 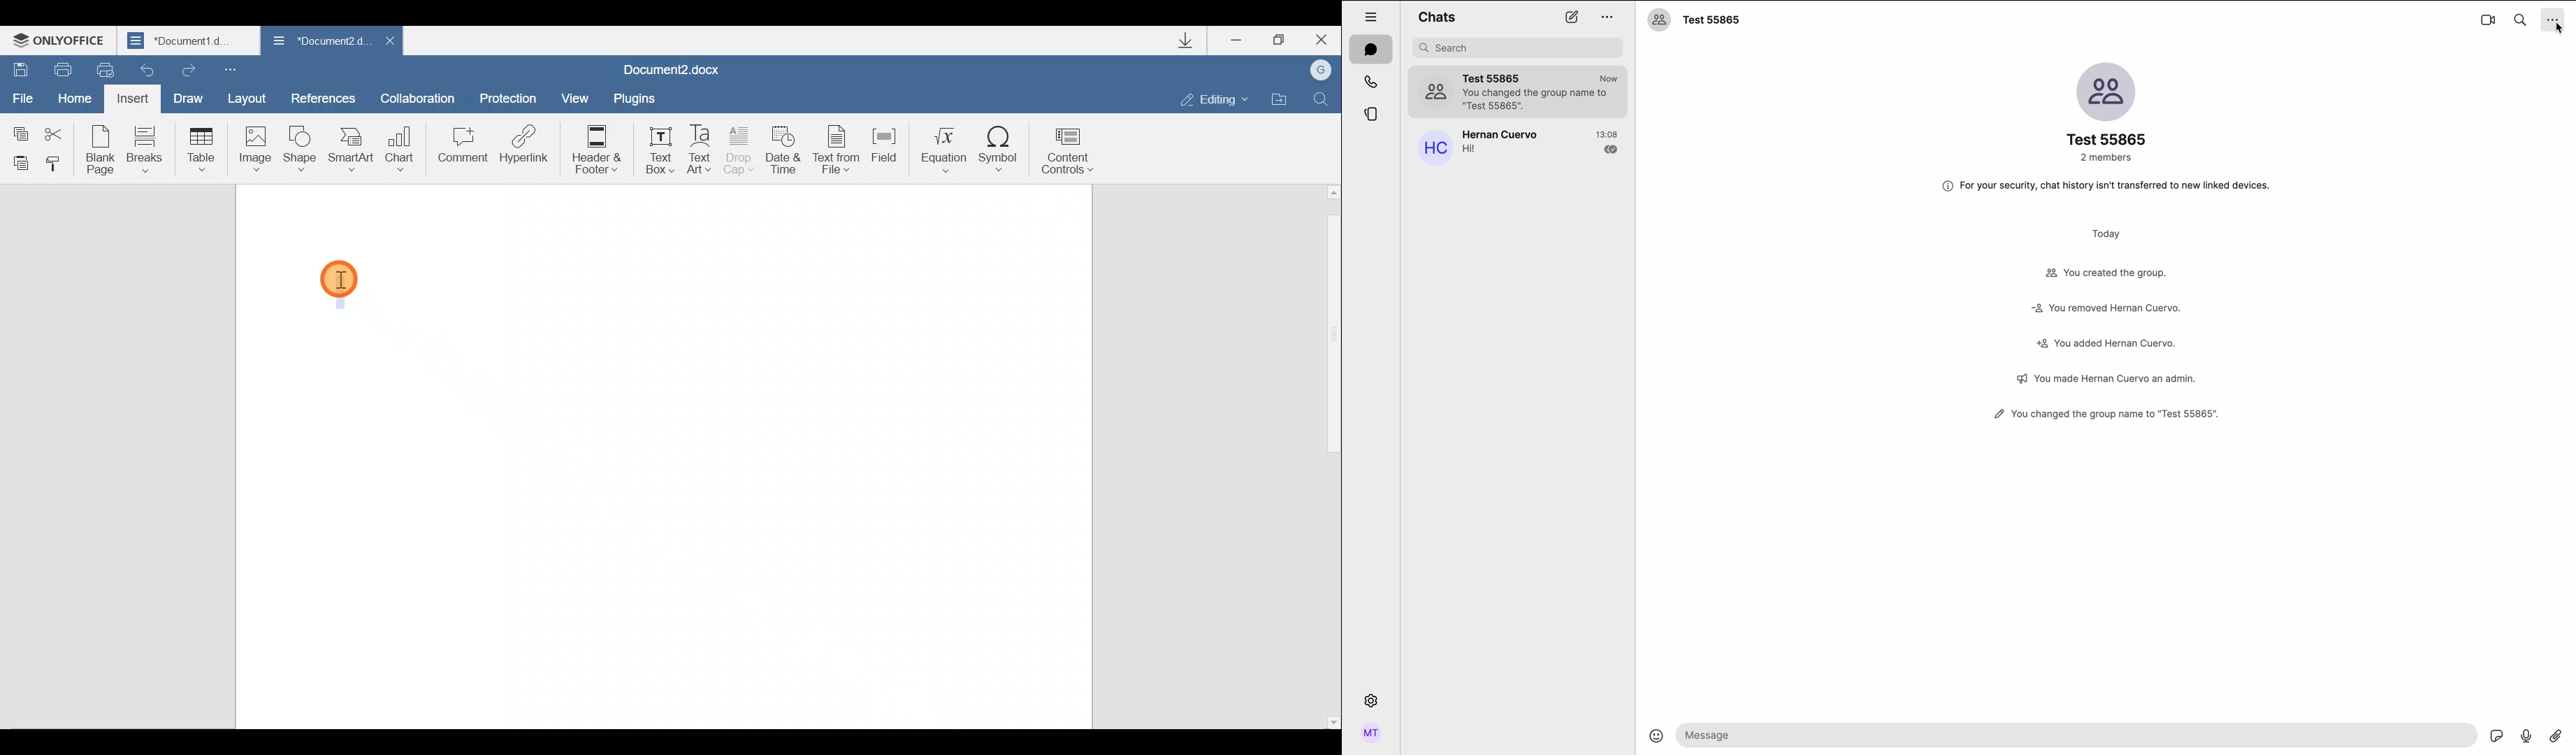 What do you see at coordinates (660, 150) in the screenshot?
I see `Text box` at bounding box center [660, 150].